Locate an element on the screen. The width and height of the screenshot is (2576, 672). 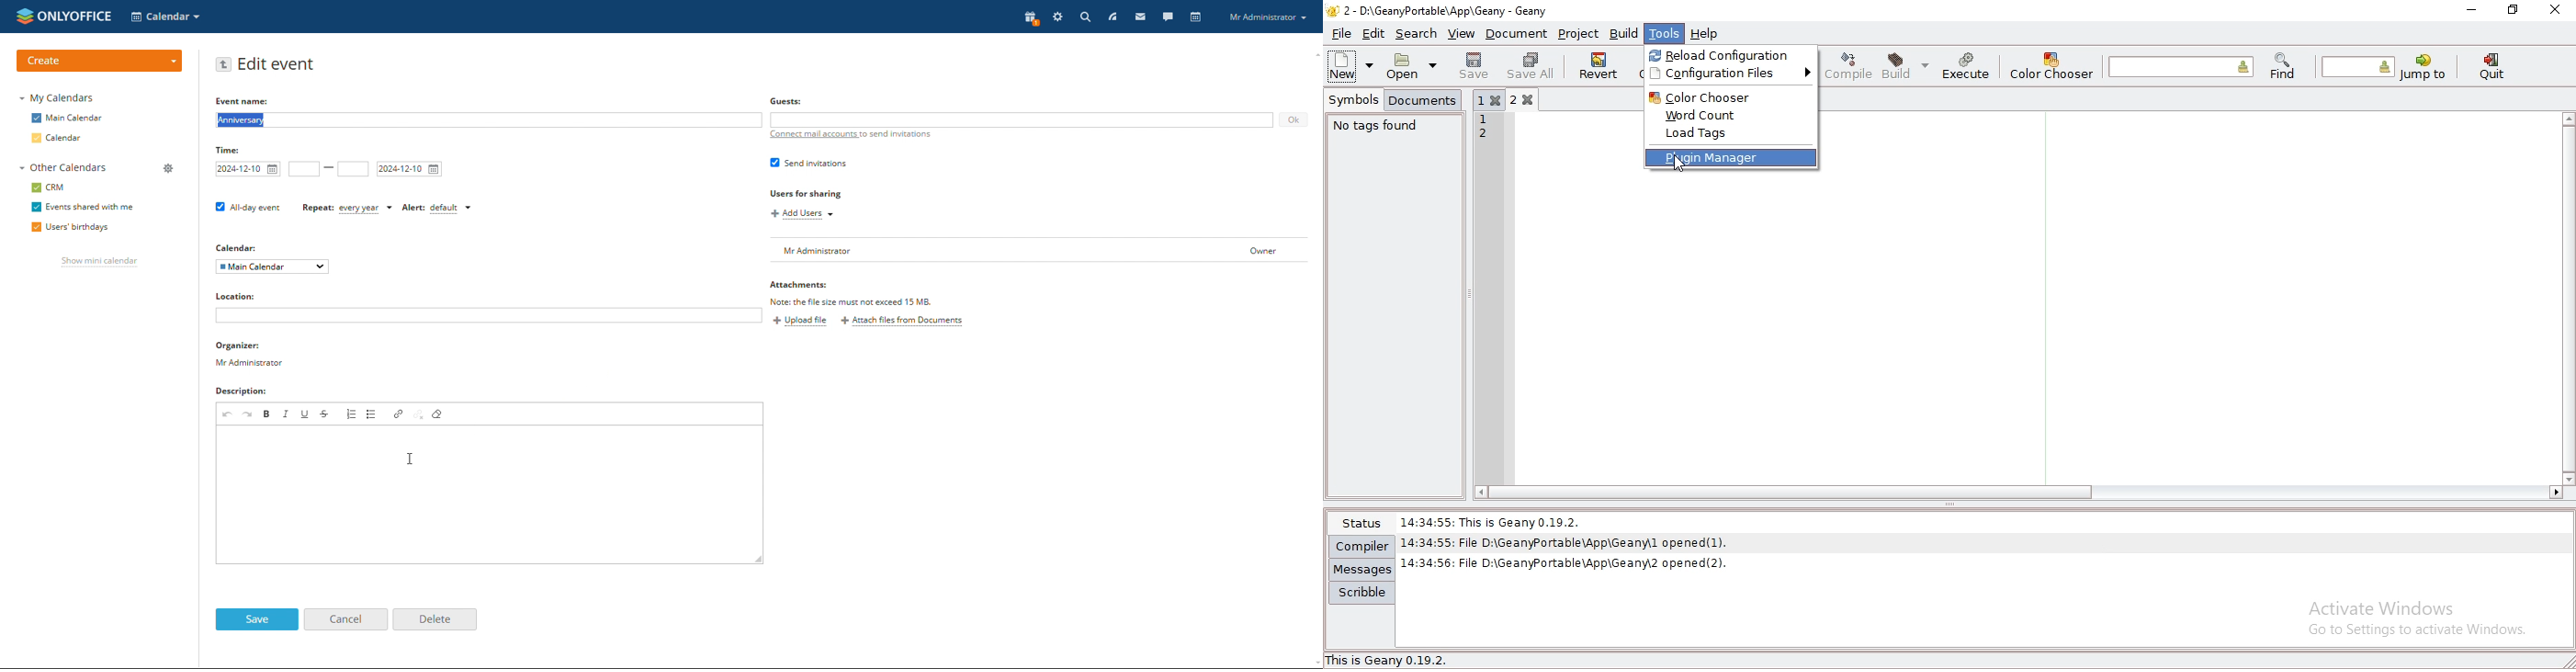
build is located at coordinates (1623, 34).